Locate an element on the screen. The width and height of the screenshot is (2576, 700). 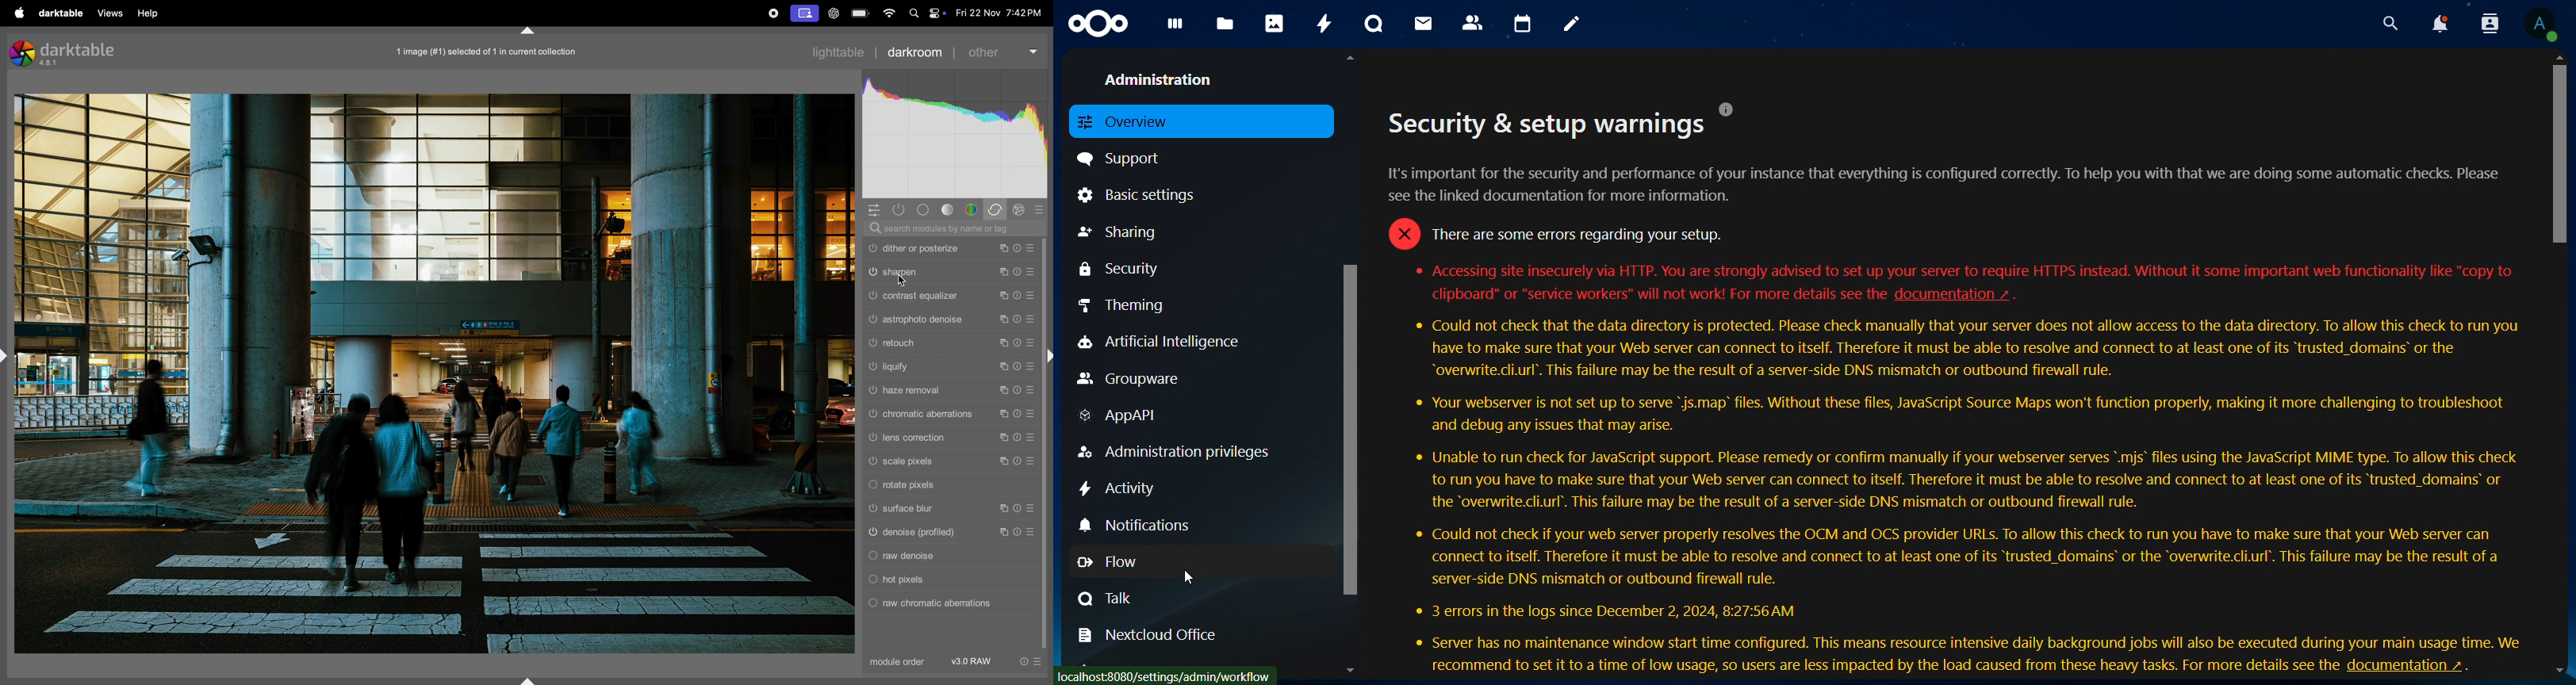
administration is located at coordinates (1164, 78).